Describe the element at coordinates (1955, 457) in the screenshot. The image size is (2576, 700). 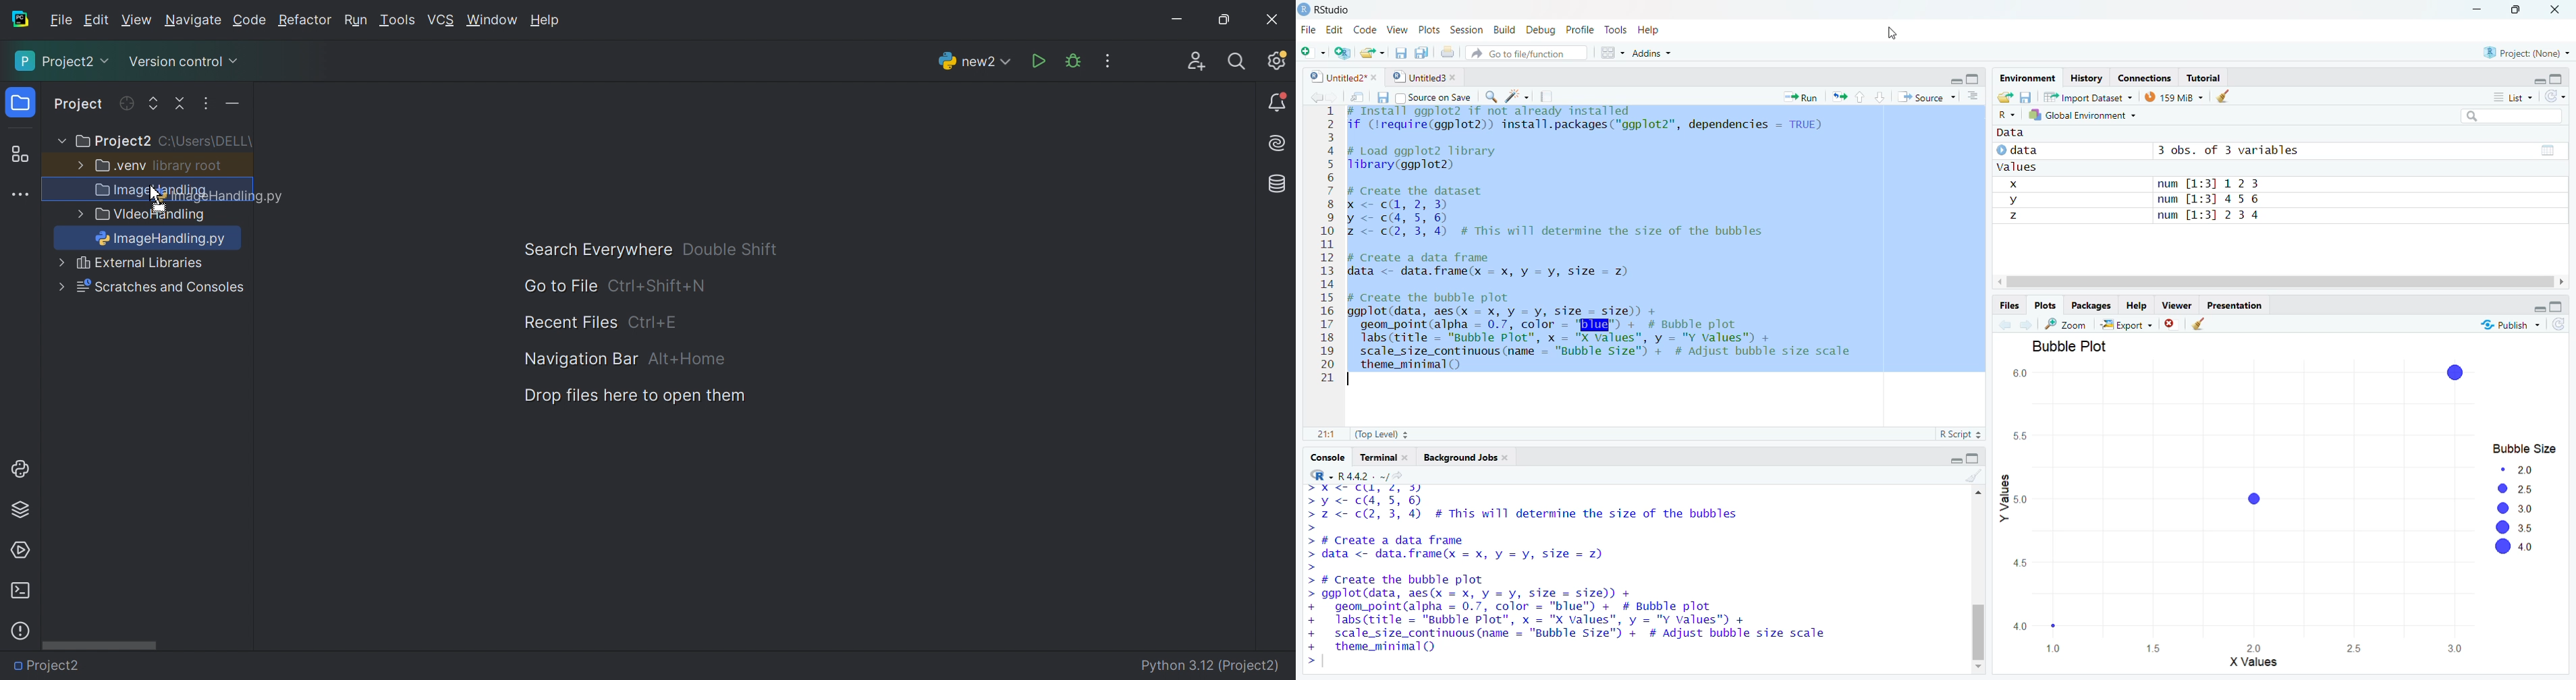
I see `Maximise/minimise` at that location.